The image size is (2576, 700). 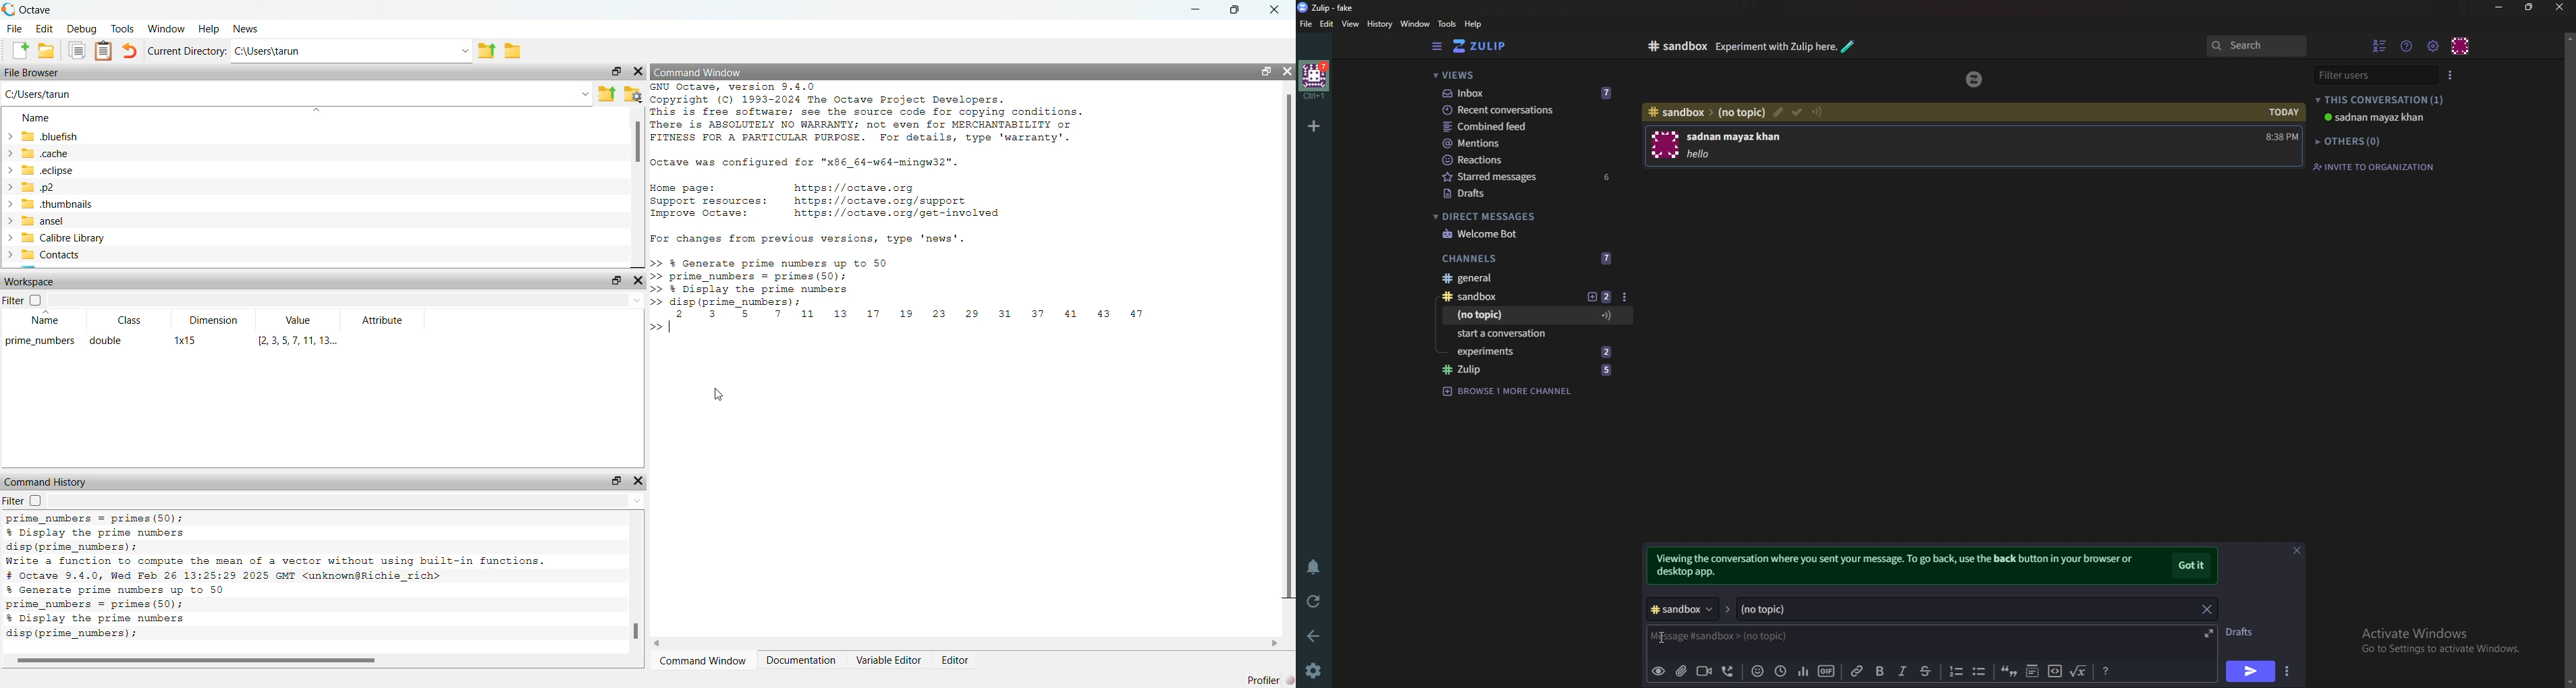 I want to click on sadnan mayaz khan, so click(x=1739, y=135).